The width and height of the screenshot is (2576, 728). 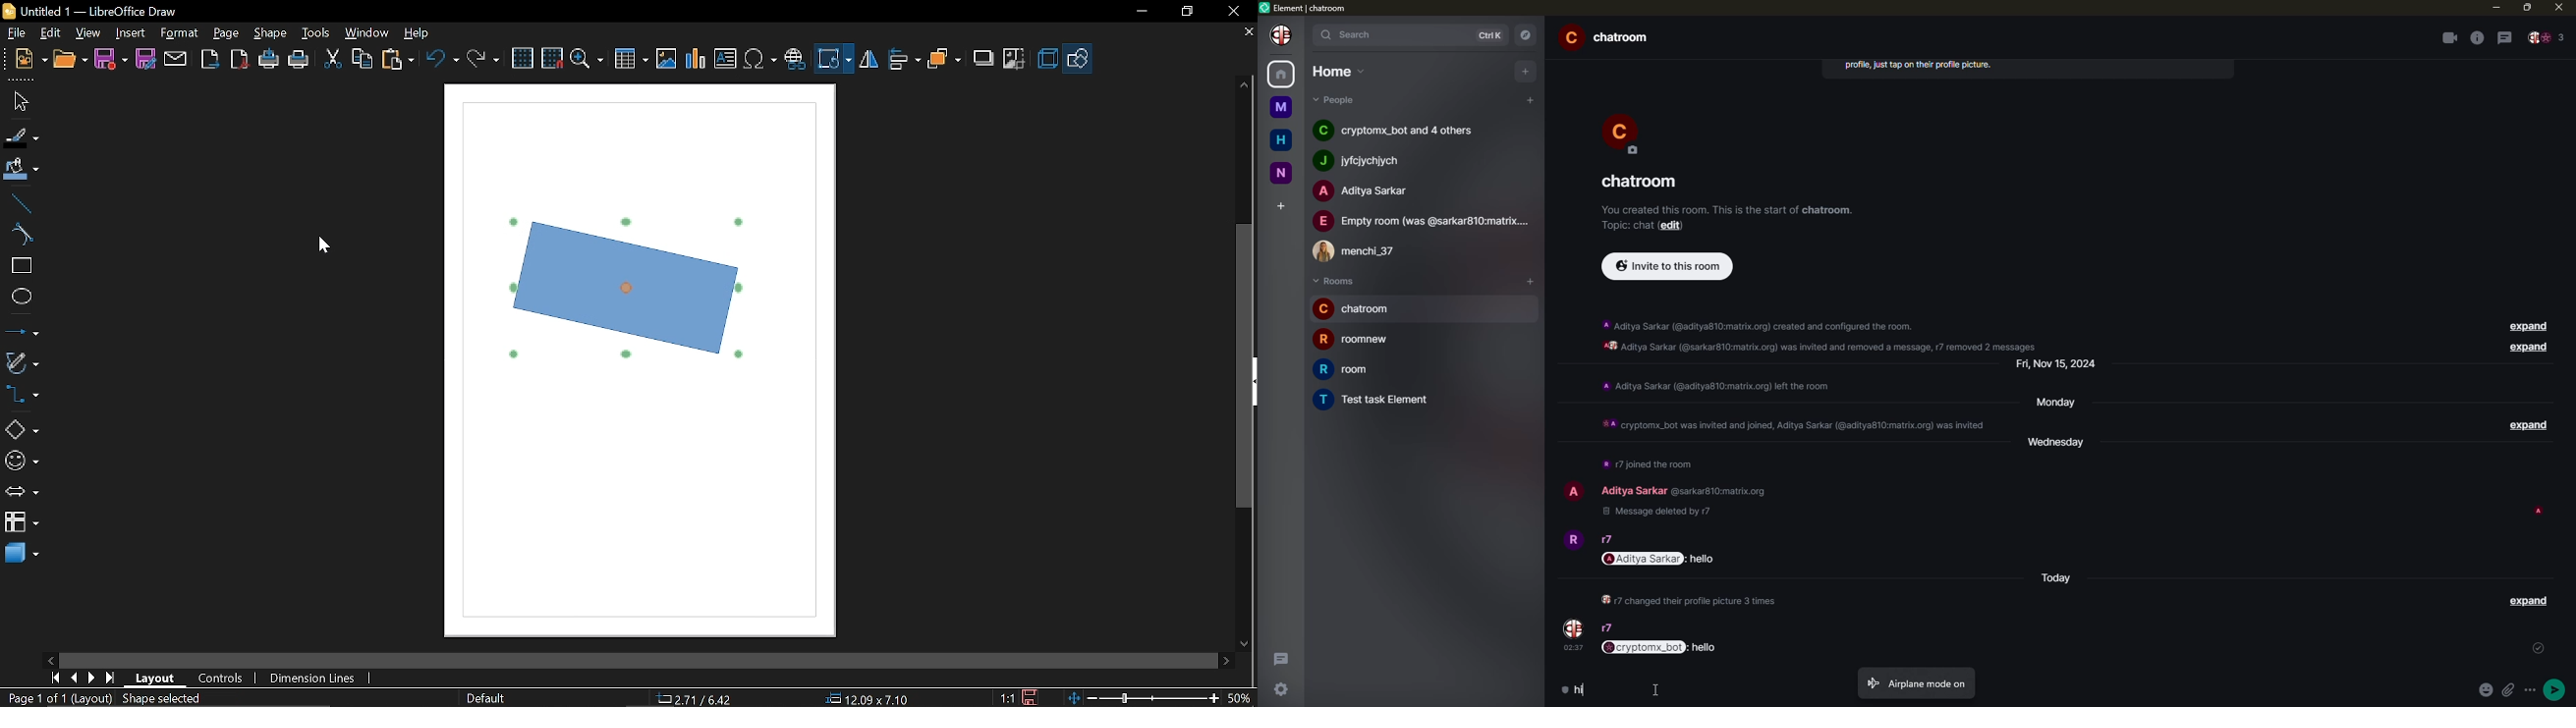 I want to click on Fill color, so click(x=22, y=170).